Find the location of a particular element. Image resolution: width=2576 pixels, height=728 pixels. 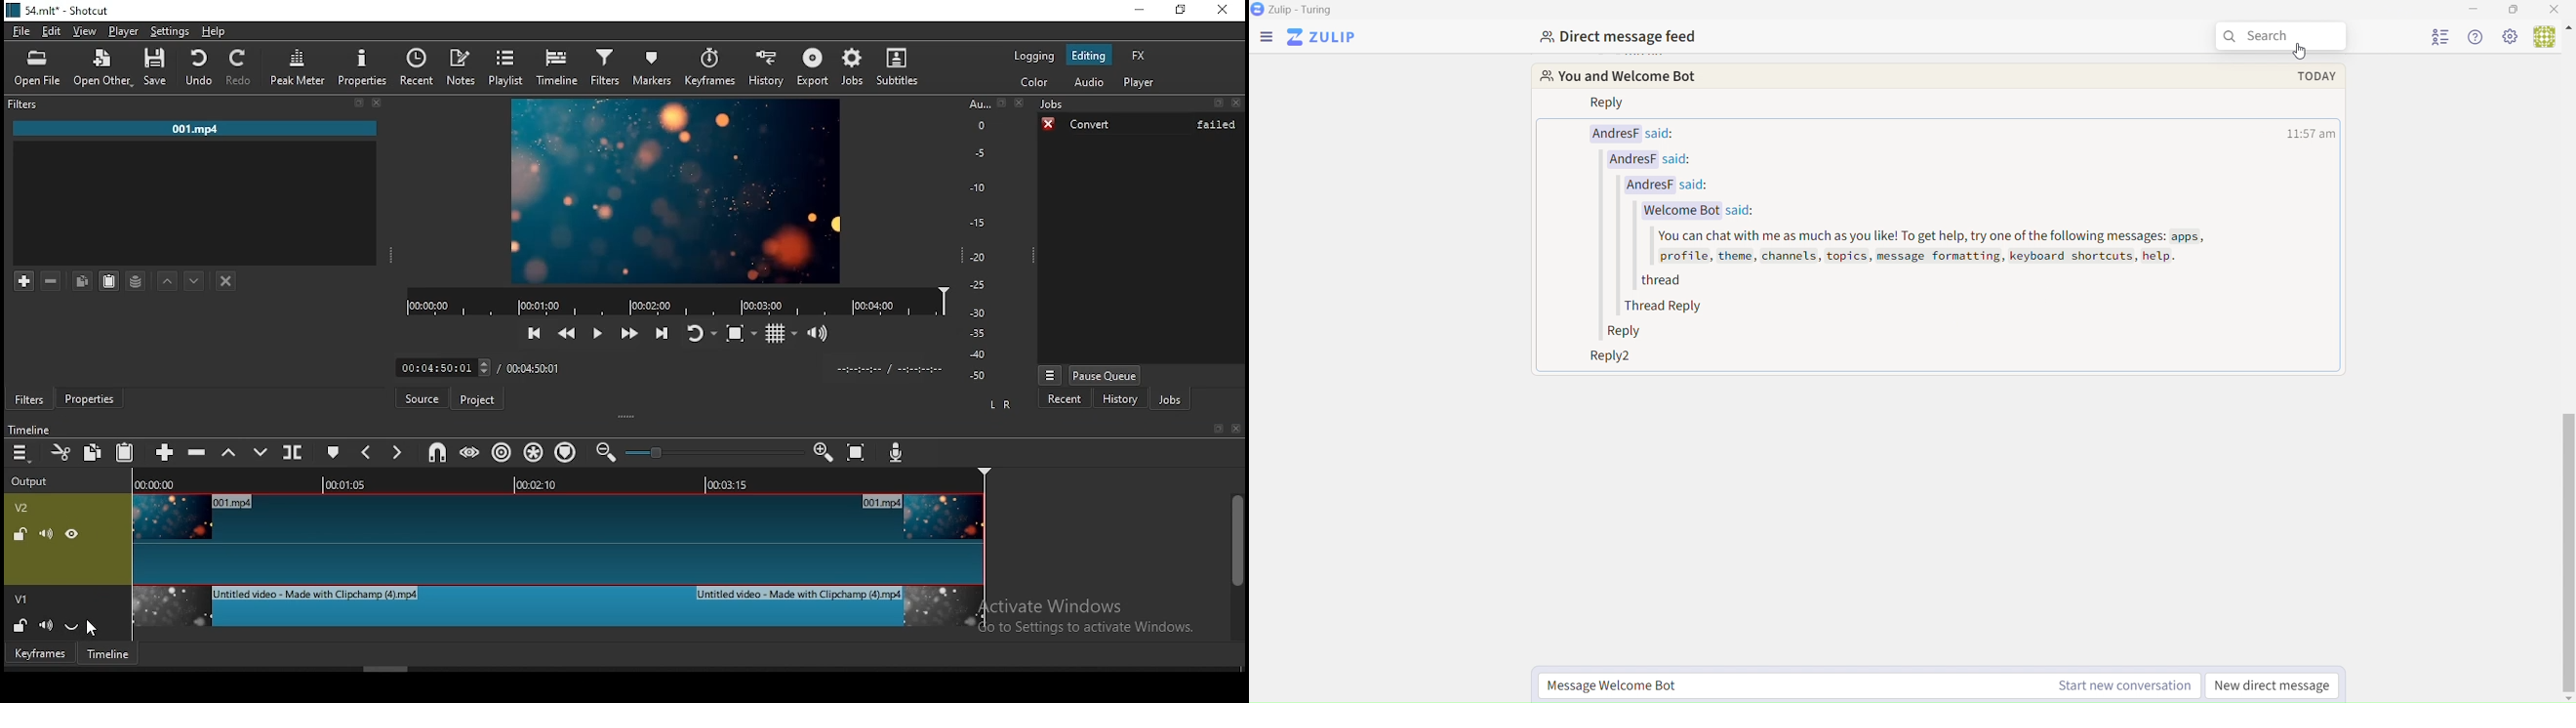

view is located at coordinates (87, 31).